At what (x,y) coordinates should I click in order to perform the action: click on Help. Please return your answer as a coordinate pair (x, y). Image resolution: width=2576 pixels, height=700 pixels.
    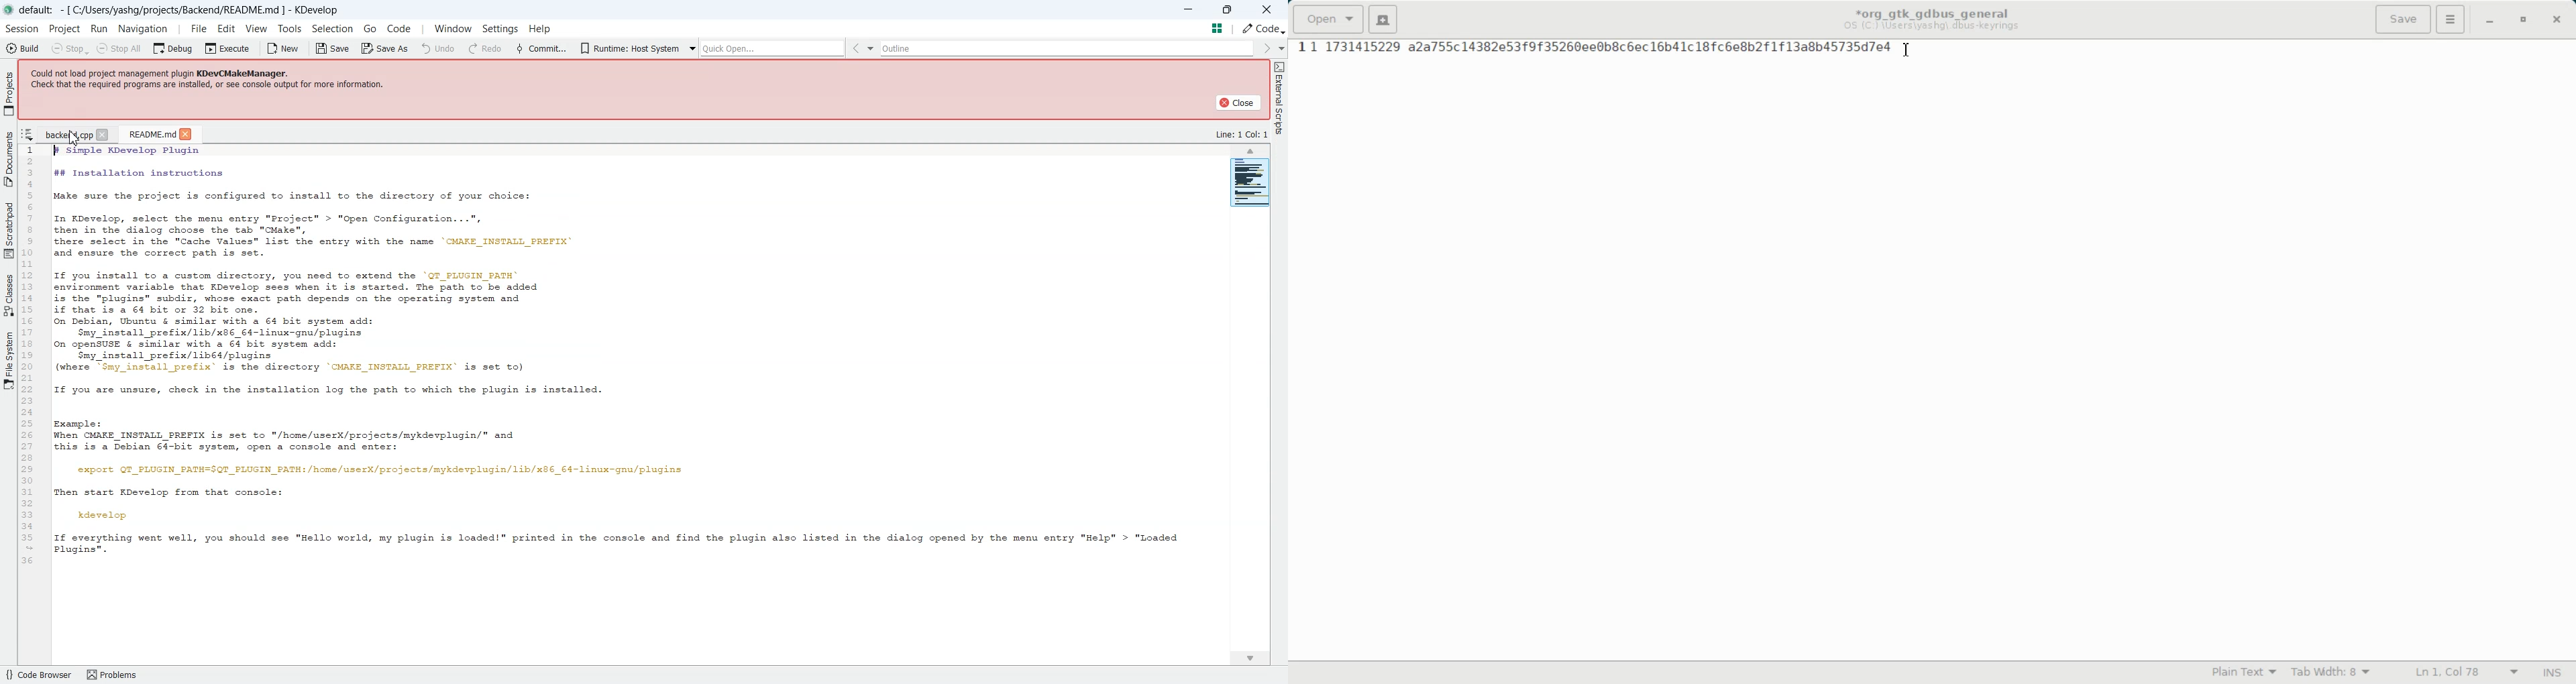
    Looking at the image, I should click on (552, 27).